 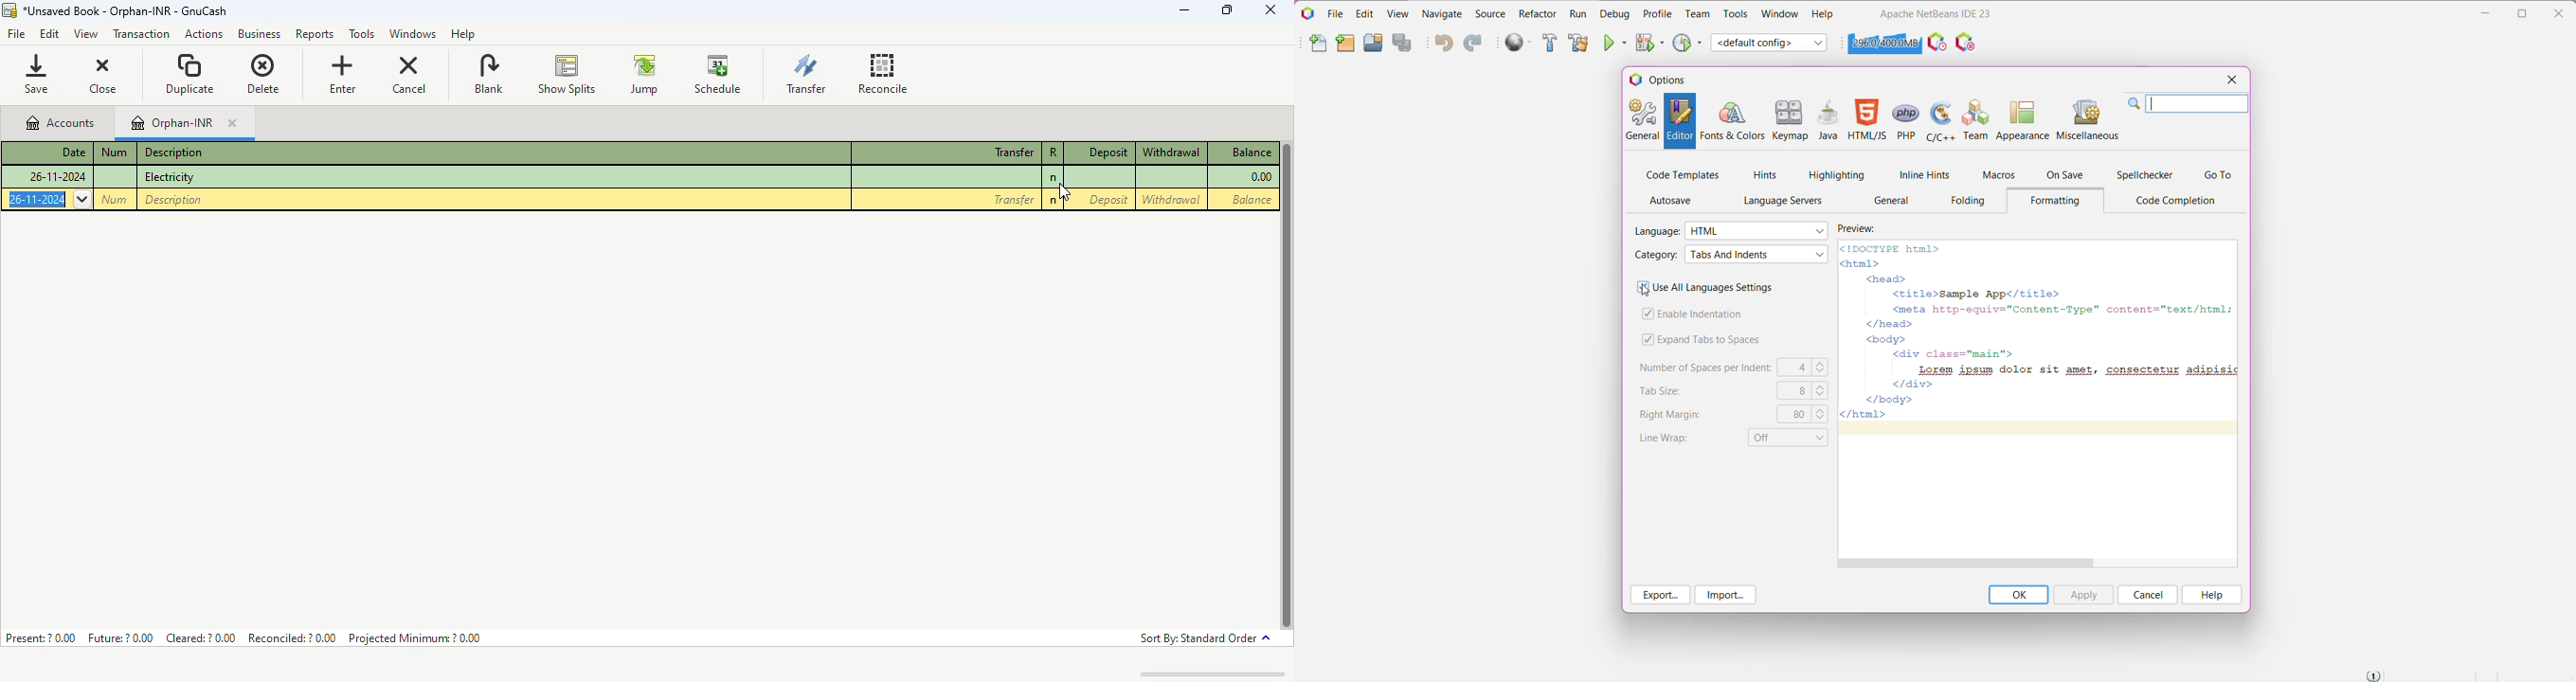 What do you see at coordinates (1399, 13) in the screenshot?
I see `View` at bounding box center [1399, 13].